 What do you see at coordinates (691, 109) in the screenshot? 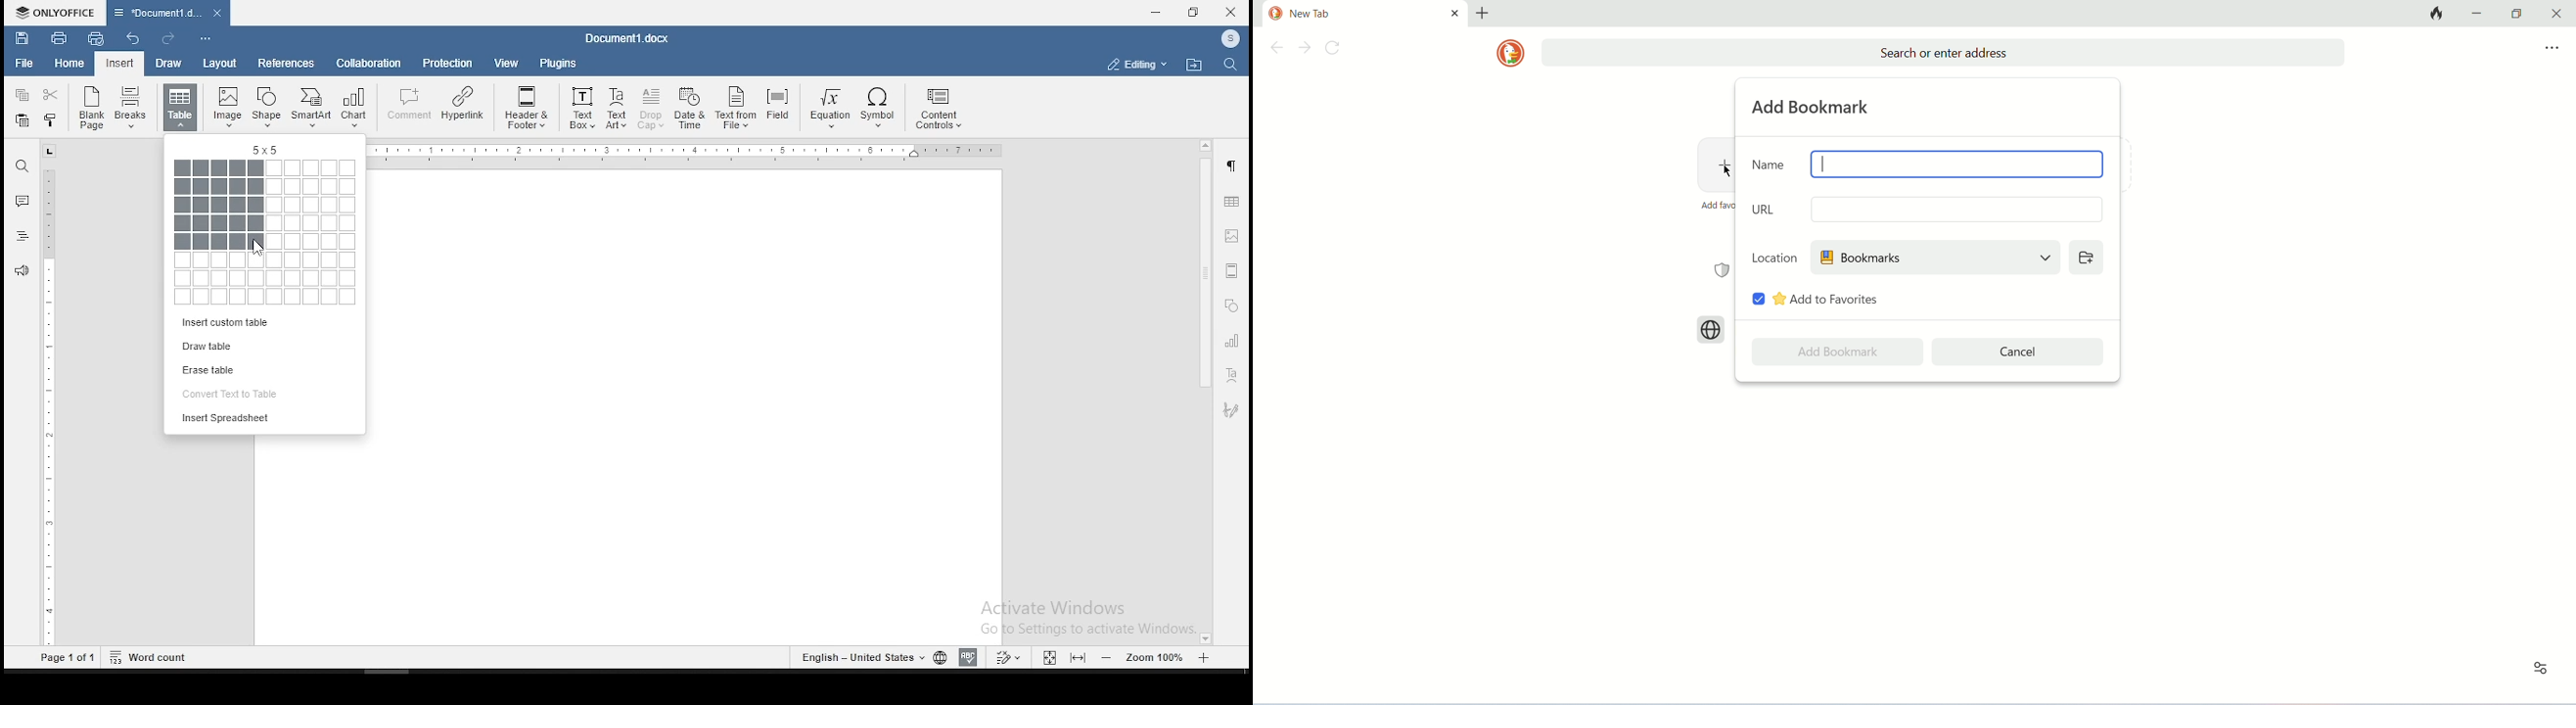
I see `Date & Time` at bounding box center [691, 109].